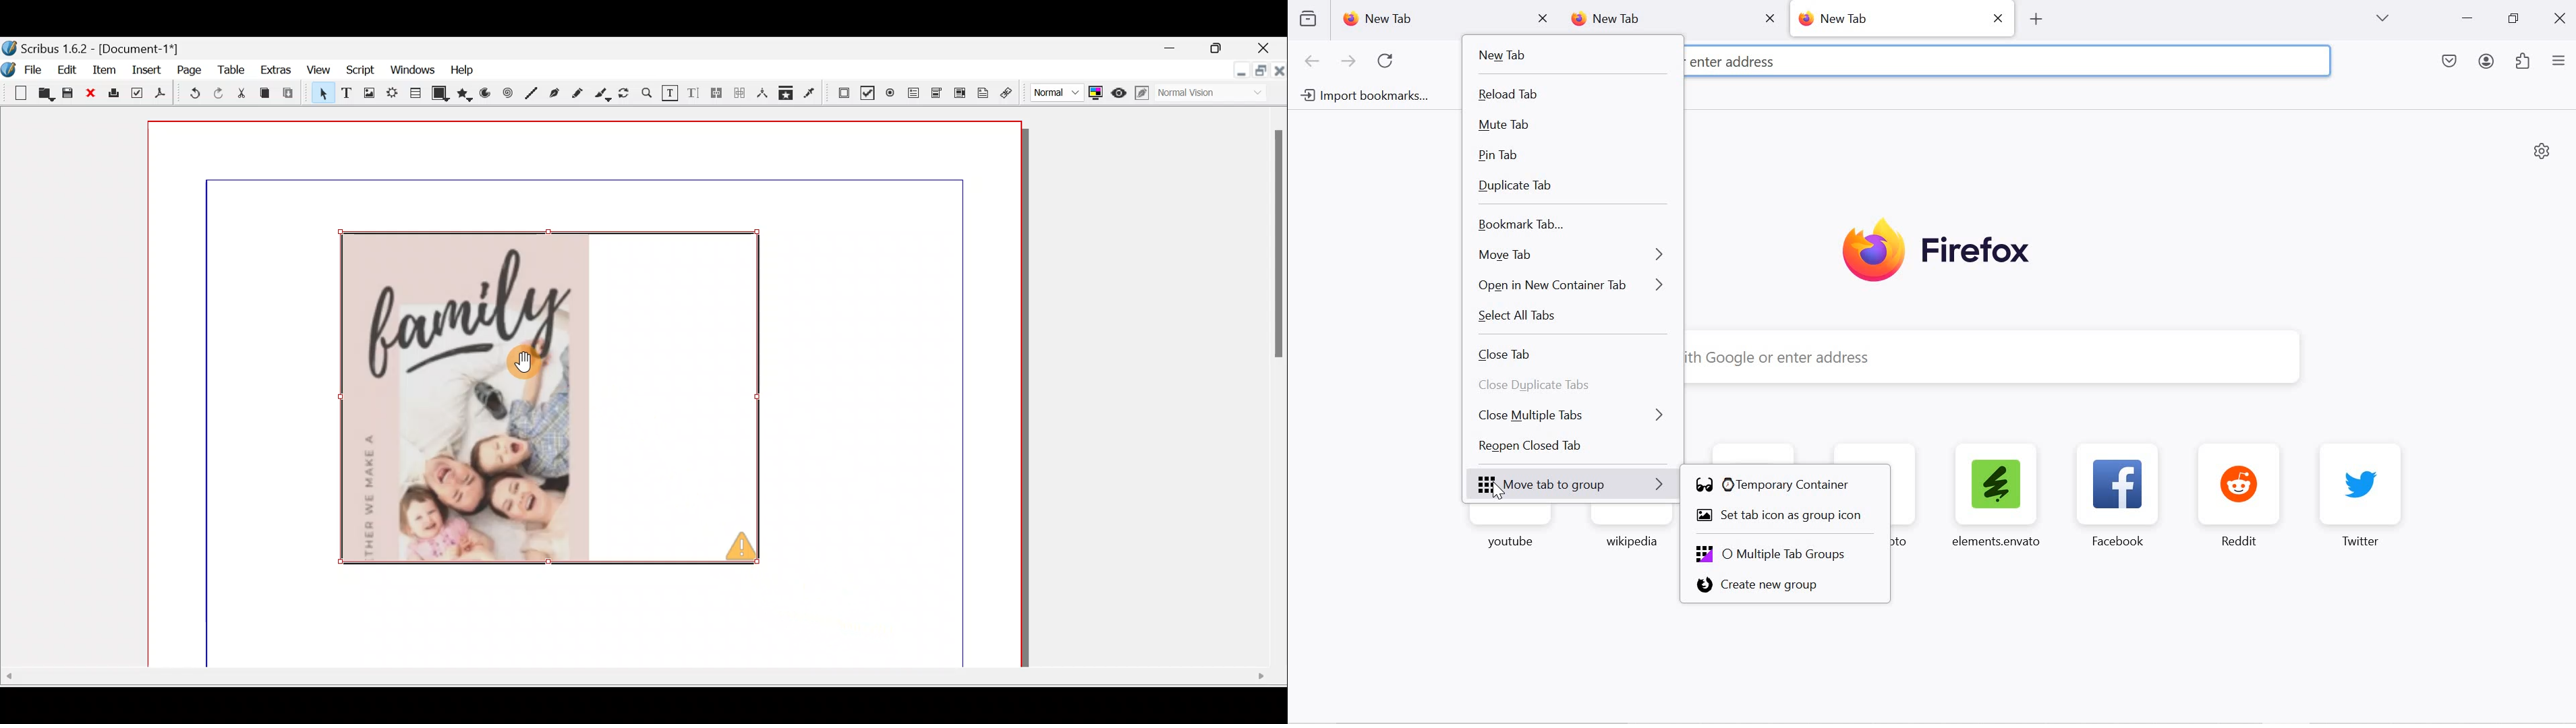  What do you see at coordinates (1095, 94) in the screenshot?
I see `Toggle colour management system` at bounding box center [1095, 94].